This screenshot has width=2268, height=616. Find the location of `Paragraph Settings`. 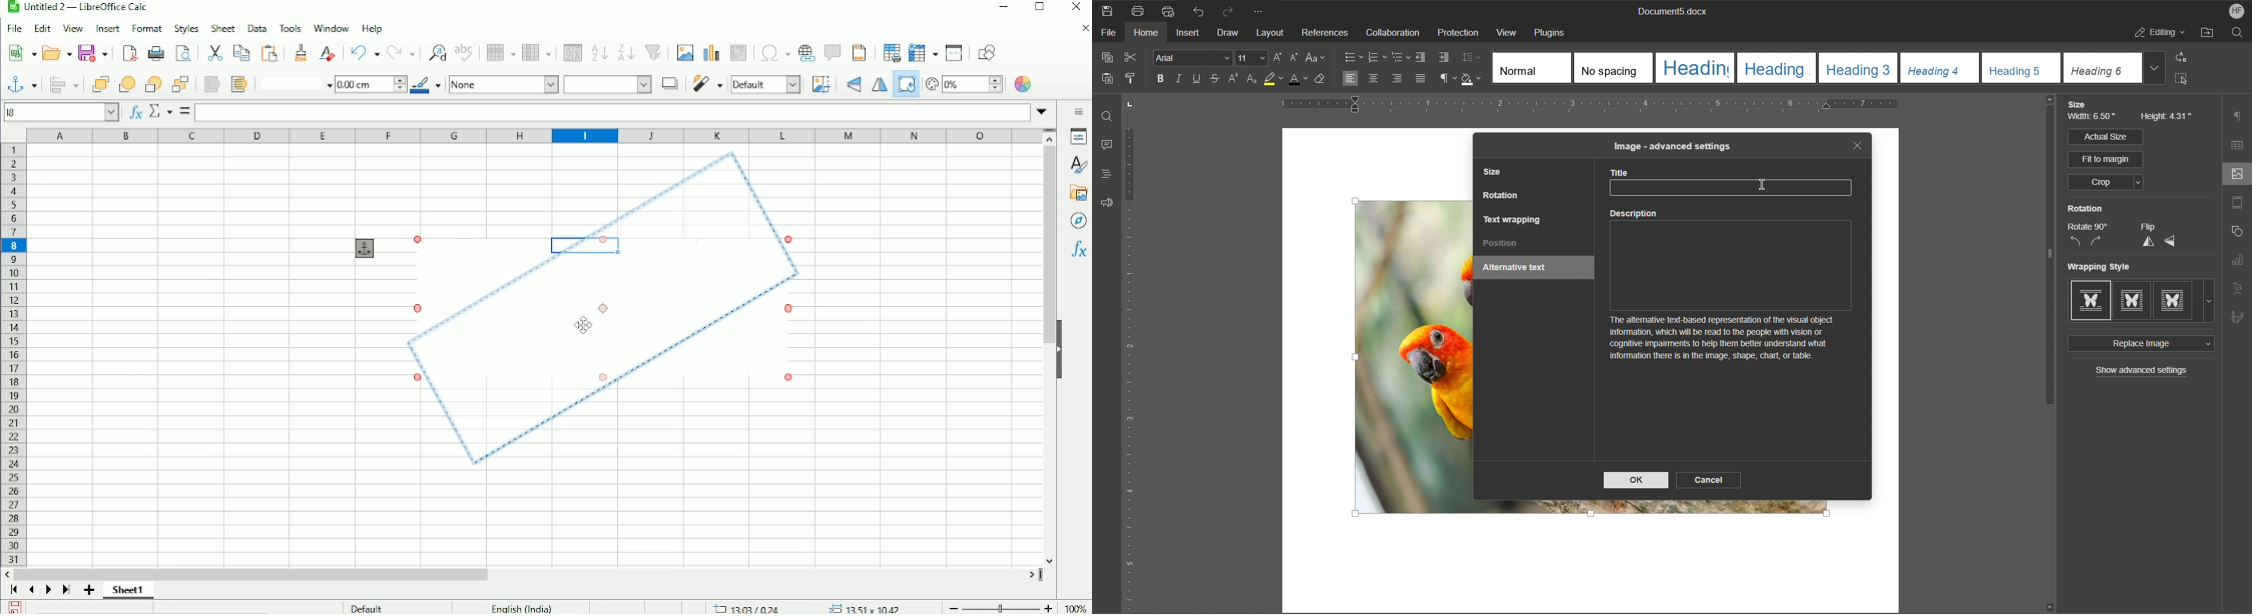

Paragraph Settings is located at coordinates (2239, 116).